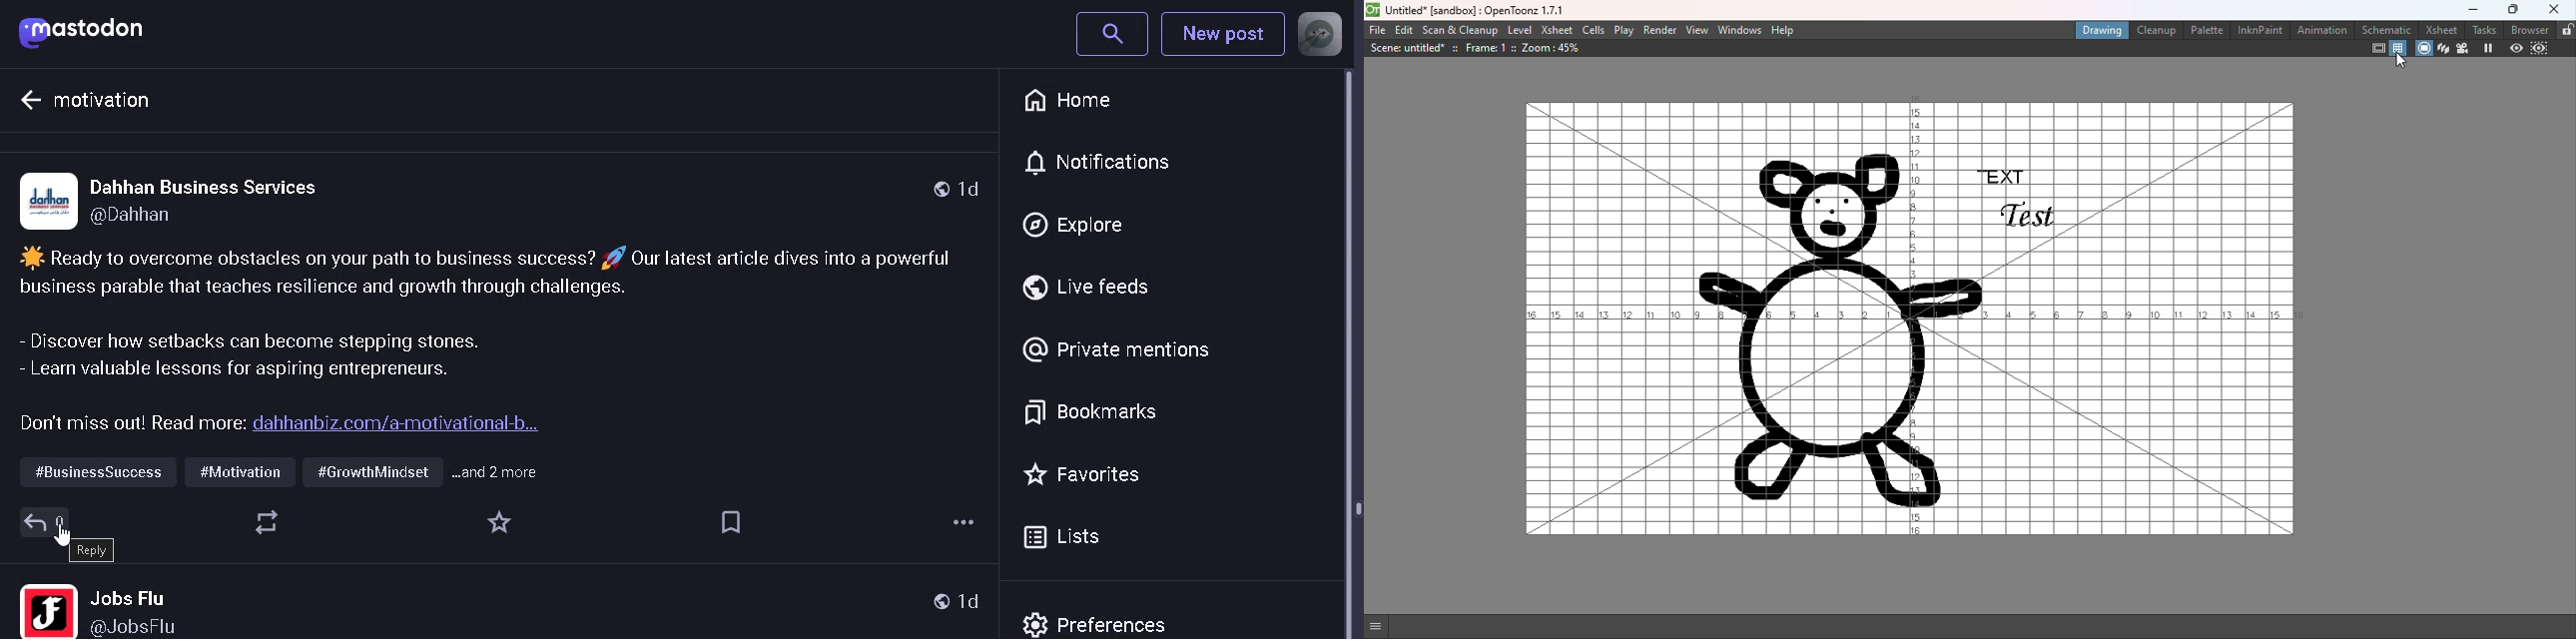 This screenshot has height=644, width=2576. What do you see at coordinates (369, 472) in the screenshot?
I see `#GrowthMindset` at bounding box center [369, 472].